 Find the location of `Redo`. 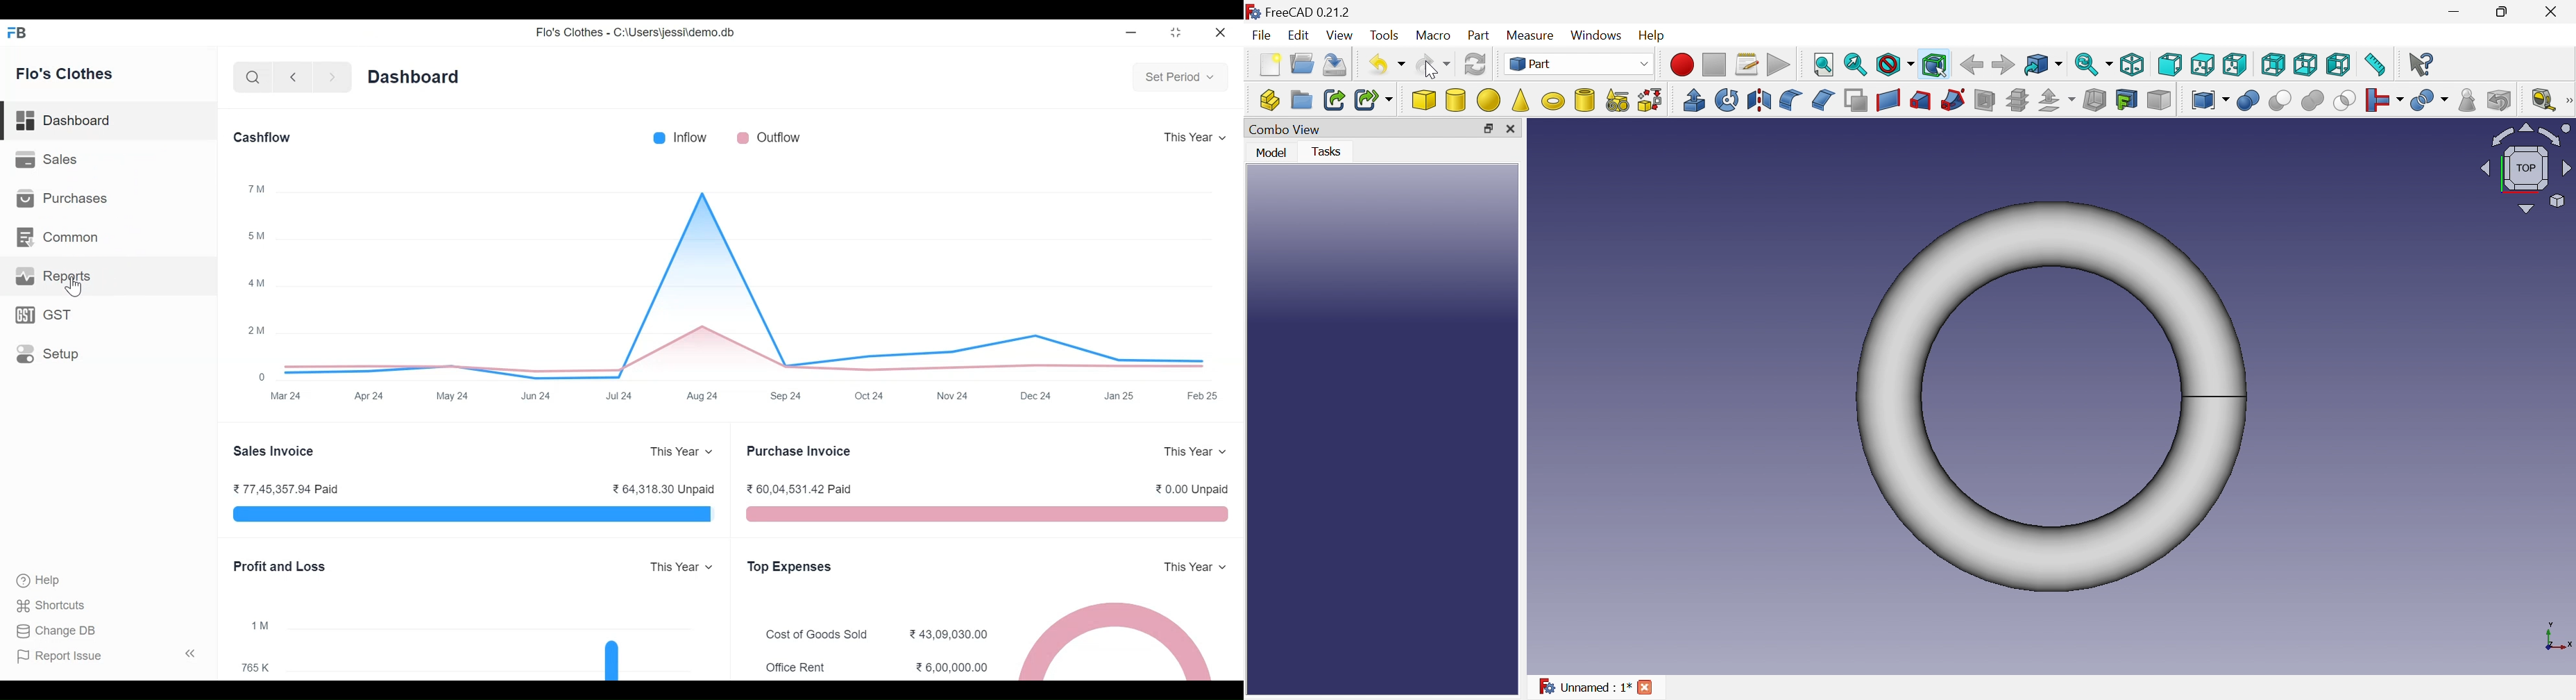

Redo is located at coordinates (1432, 64).